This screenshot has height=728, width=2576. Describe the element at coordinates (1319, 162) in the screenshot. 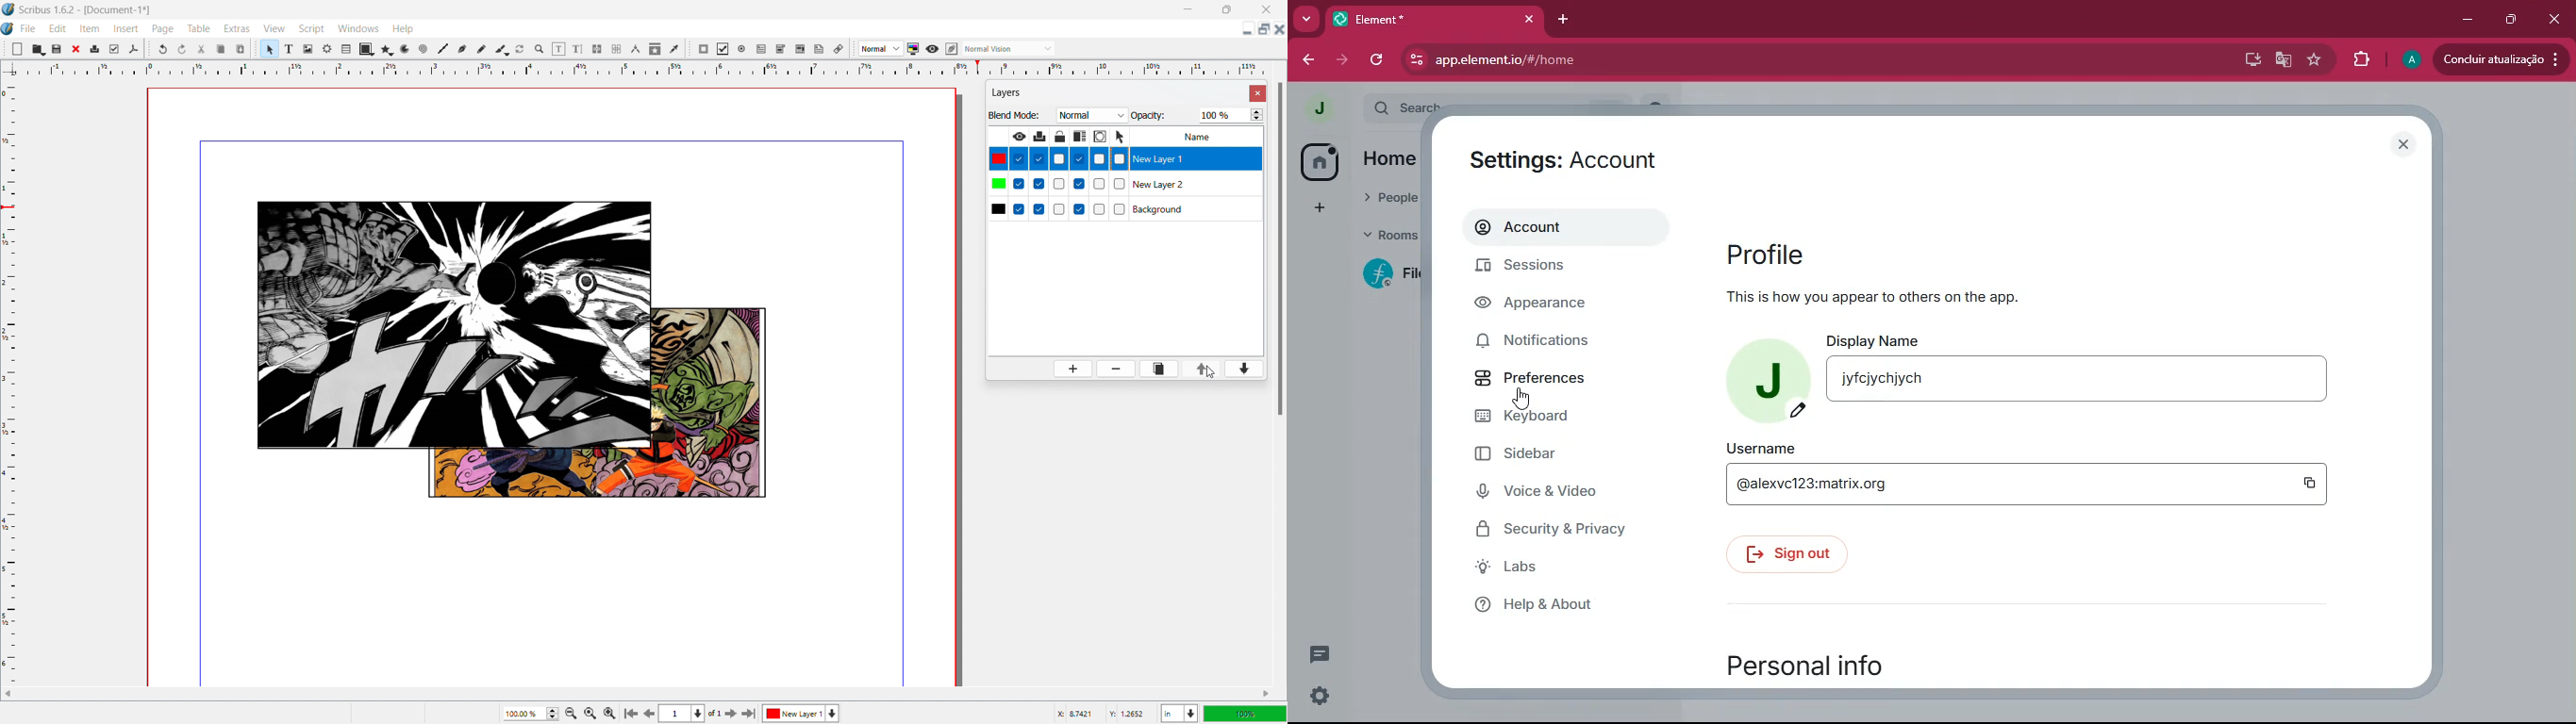

I see `home` at that location.